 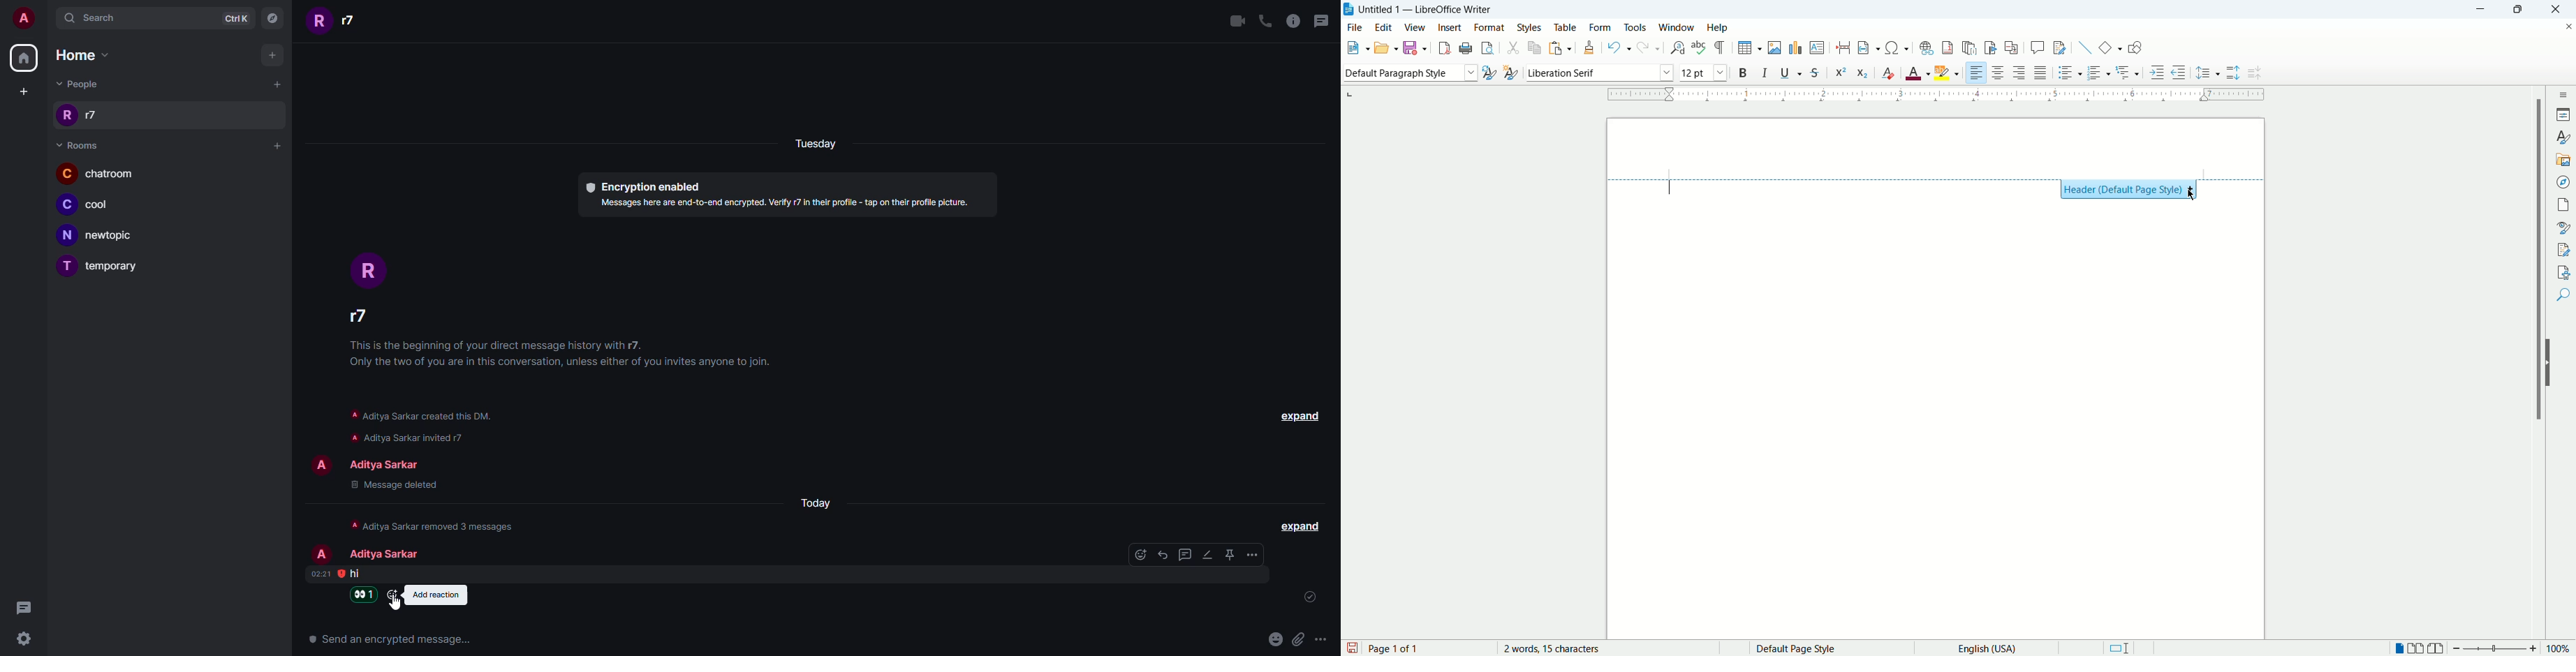 What do you see at coordinates (90, 57) in the screenshot?
I see `home` at bounding box center [90, 57].